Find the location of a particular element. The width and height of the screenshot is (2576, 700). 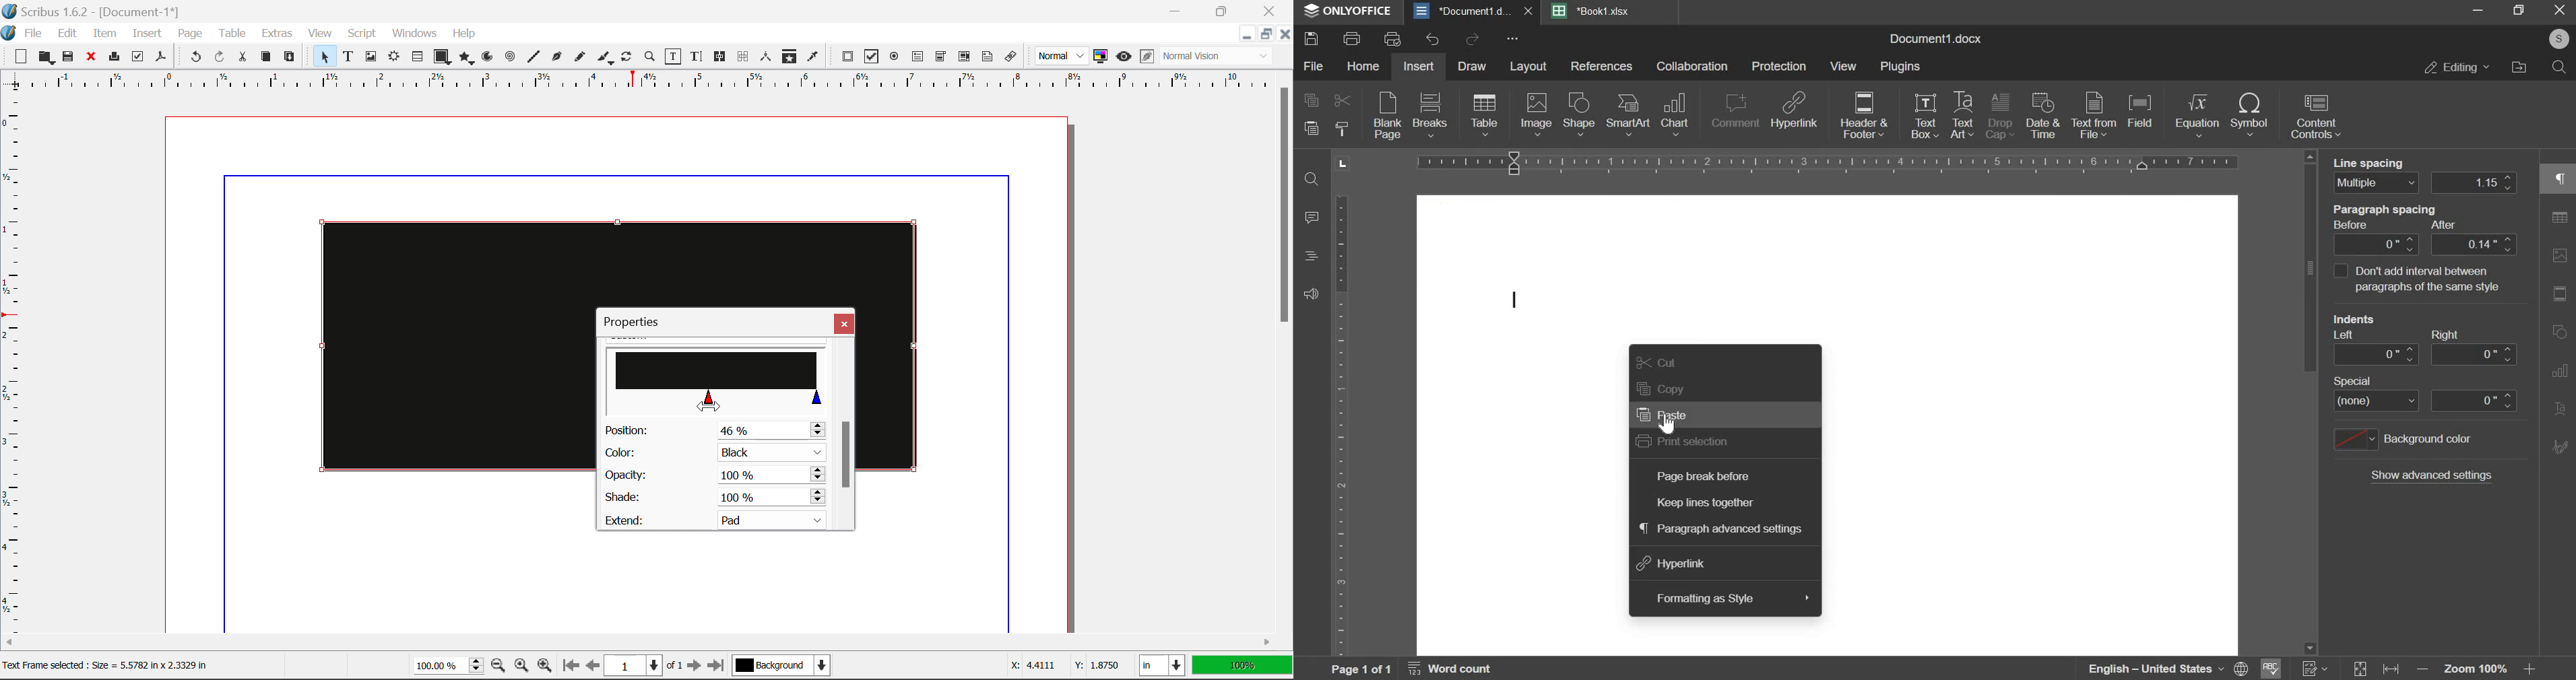

Visual Appearance Type is located at coordinates (1217, 57).